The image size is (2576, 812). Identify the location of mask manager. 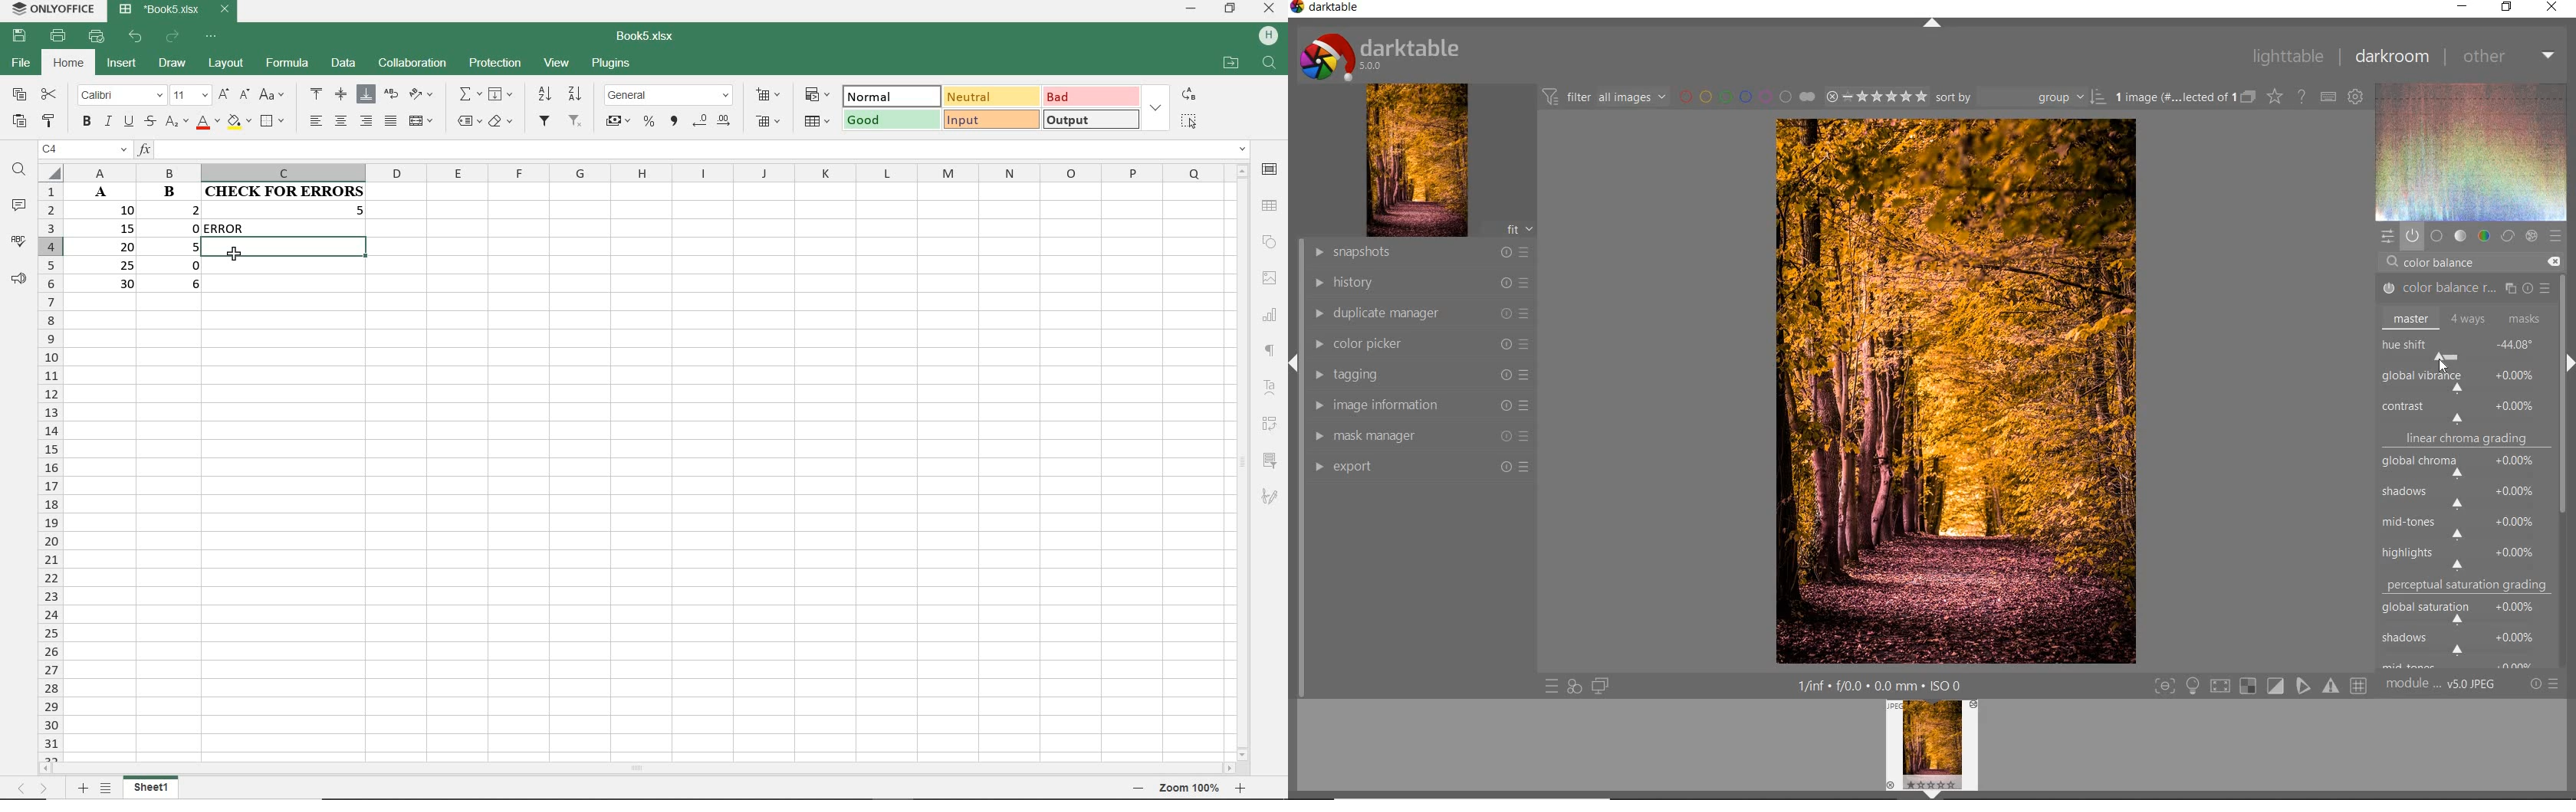
(1422, 436).